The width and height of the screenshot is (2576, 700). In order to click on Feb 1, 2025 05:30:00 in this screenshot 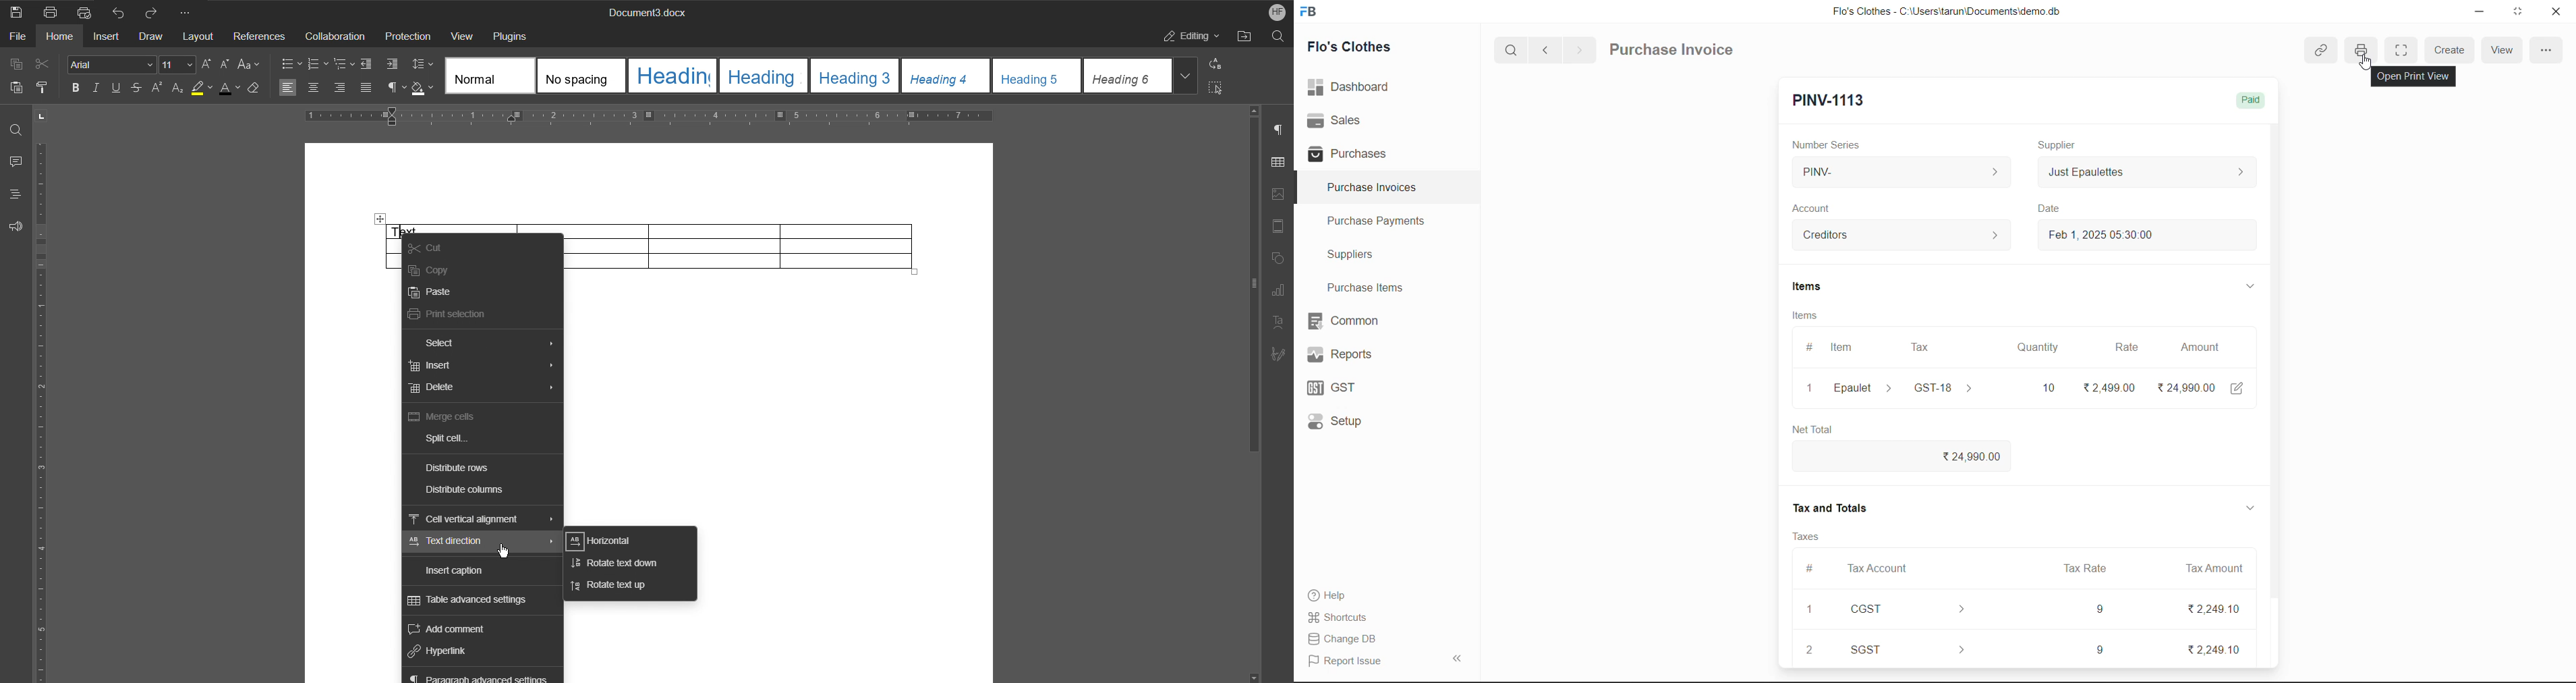, I will do `click(2120, 237)`.